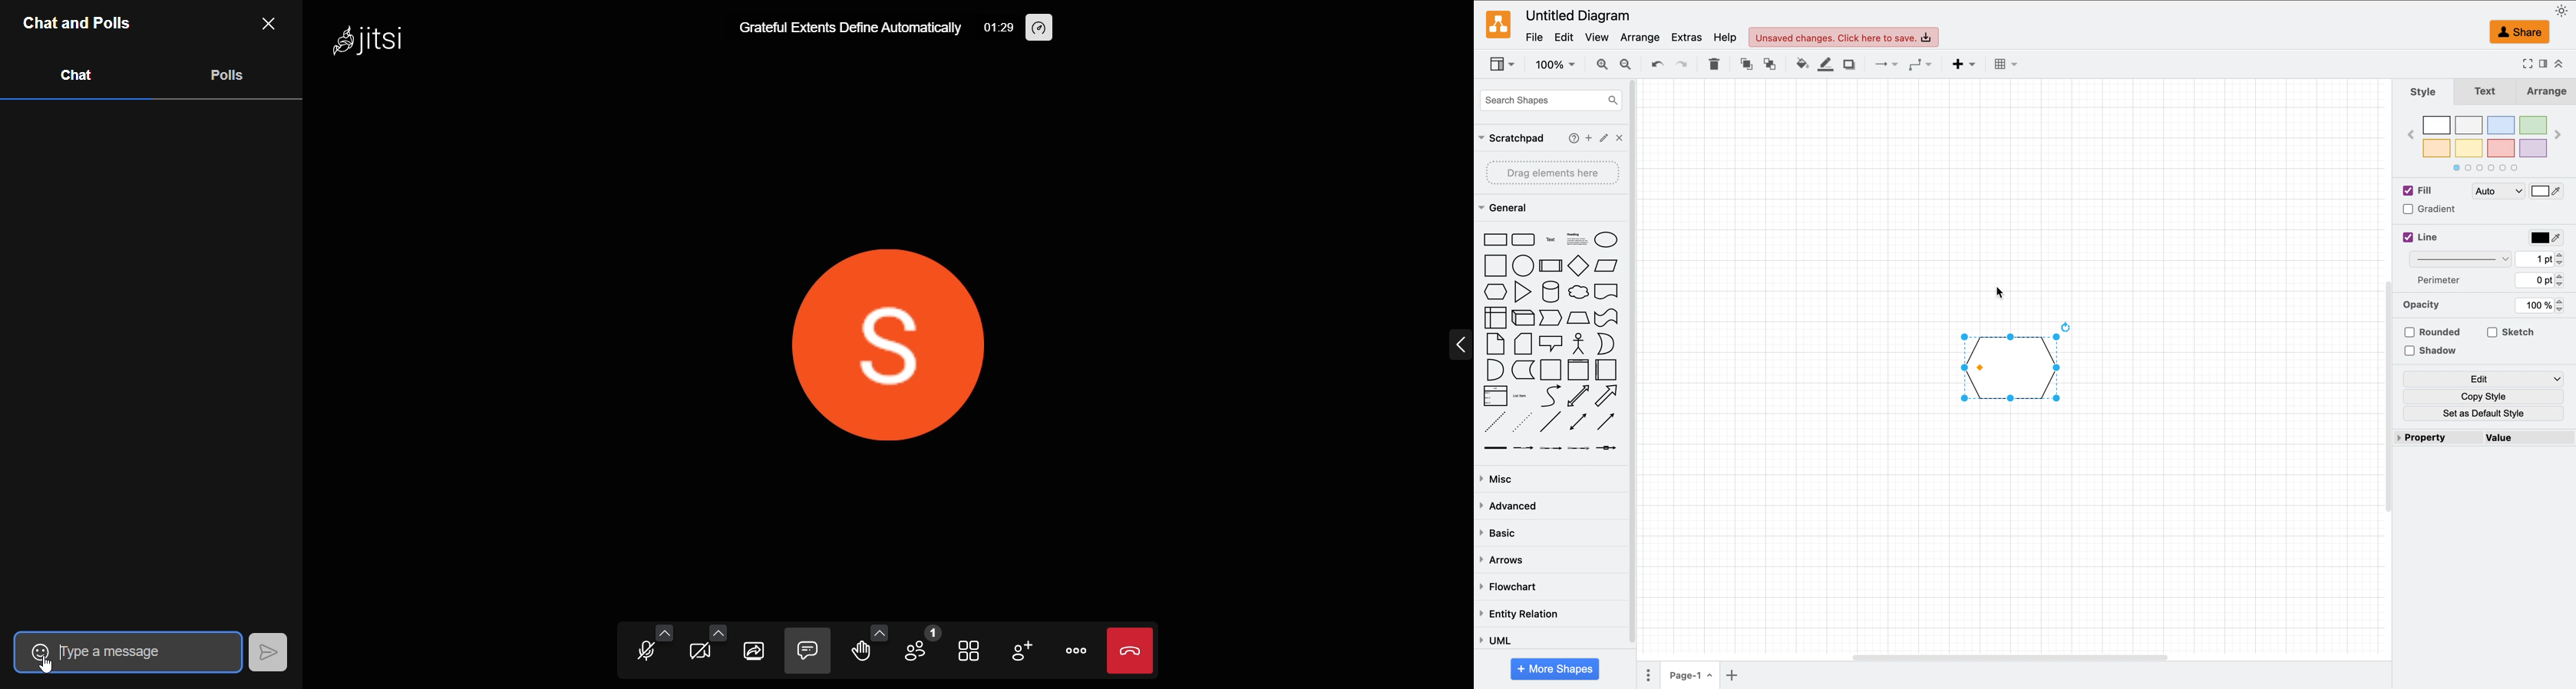  Describe the element at coordinates (1767, 64) in the screenshot. I see `to back` at that location.